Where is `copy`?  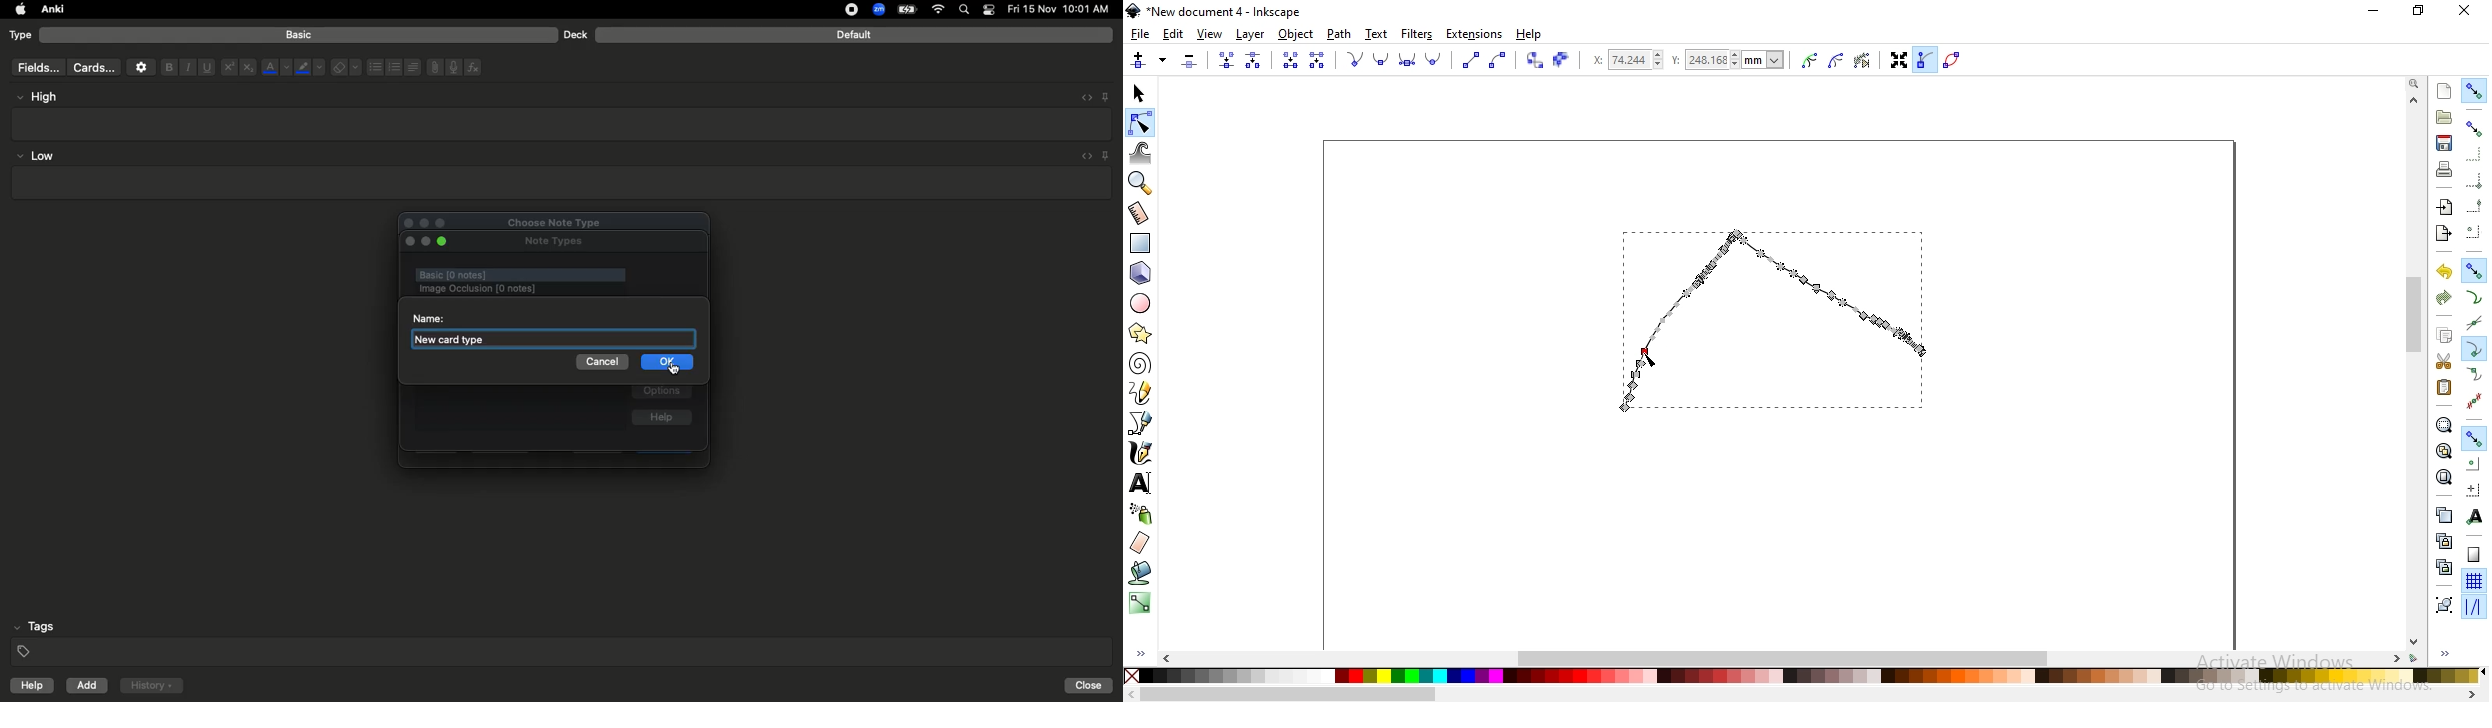 copy is located at coordinates (2443, 333).